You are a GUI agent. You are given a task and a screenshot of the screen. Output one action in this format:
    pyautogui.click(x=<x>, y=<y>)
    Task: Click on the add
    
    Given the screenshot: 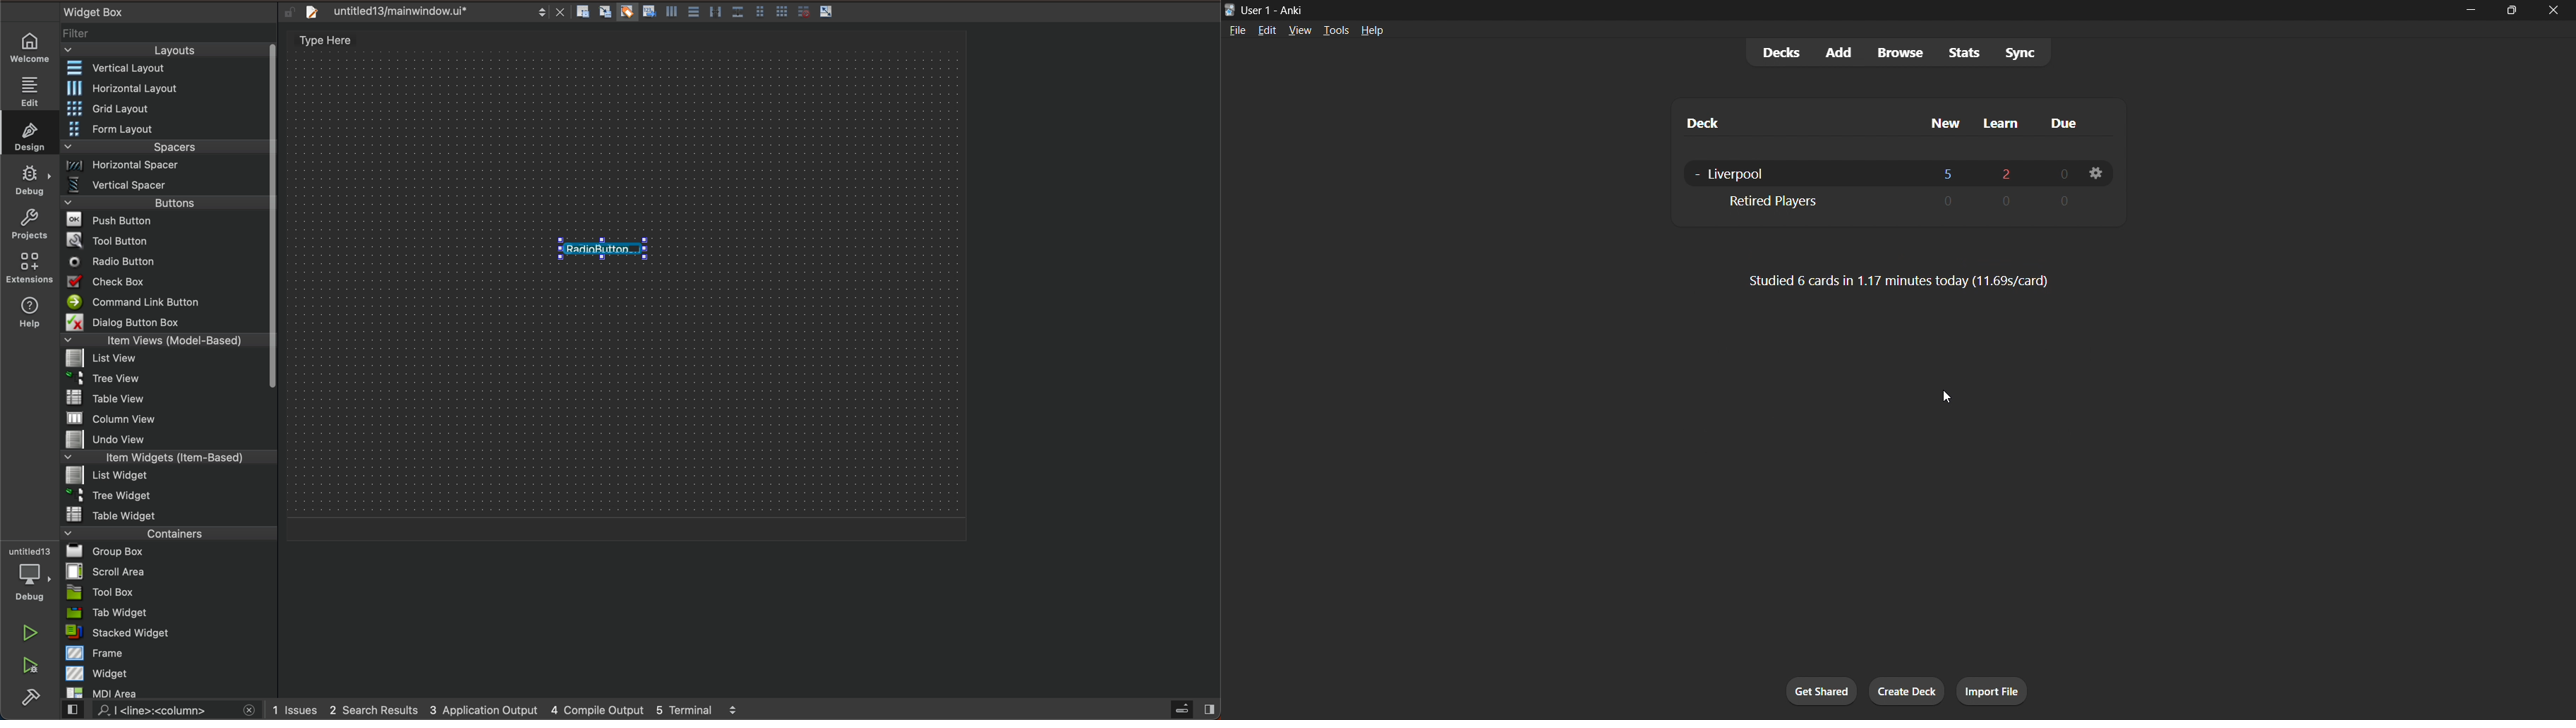 What is the action you would take?
    pyautogui.click(x=1834, y=53)
    